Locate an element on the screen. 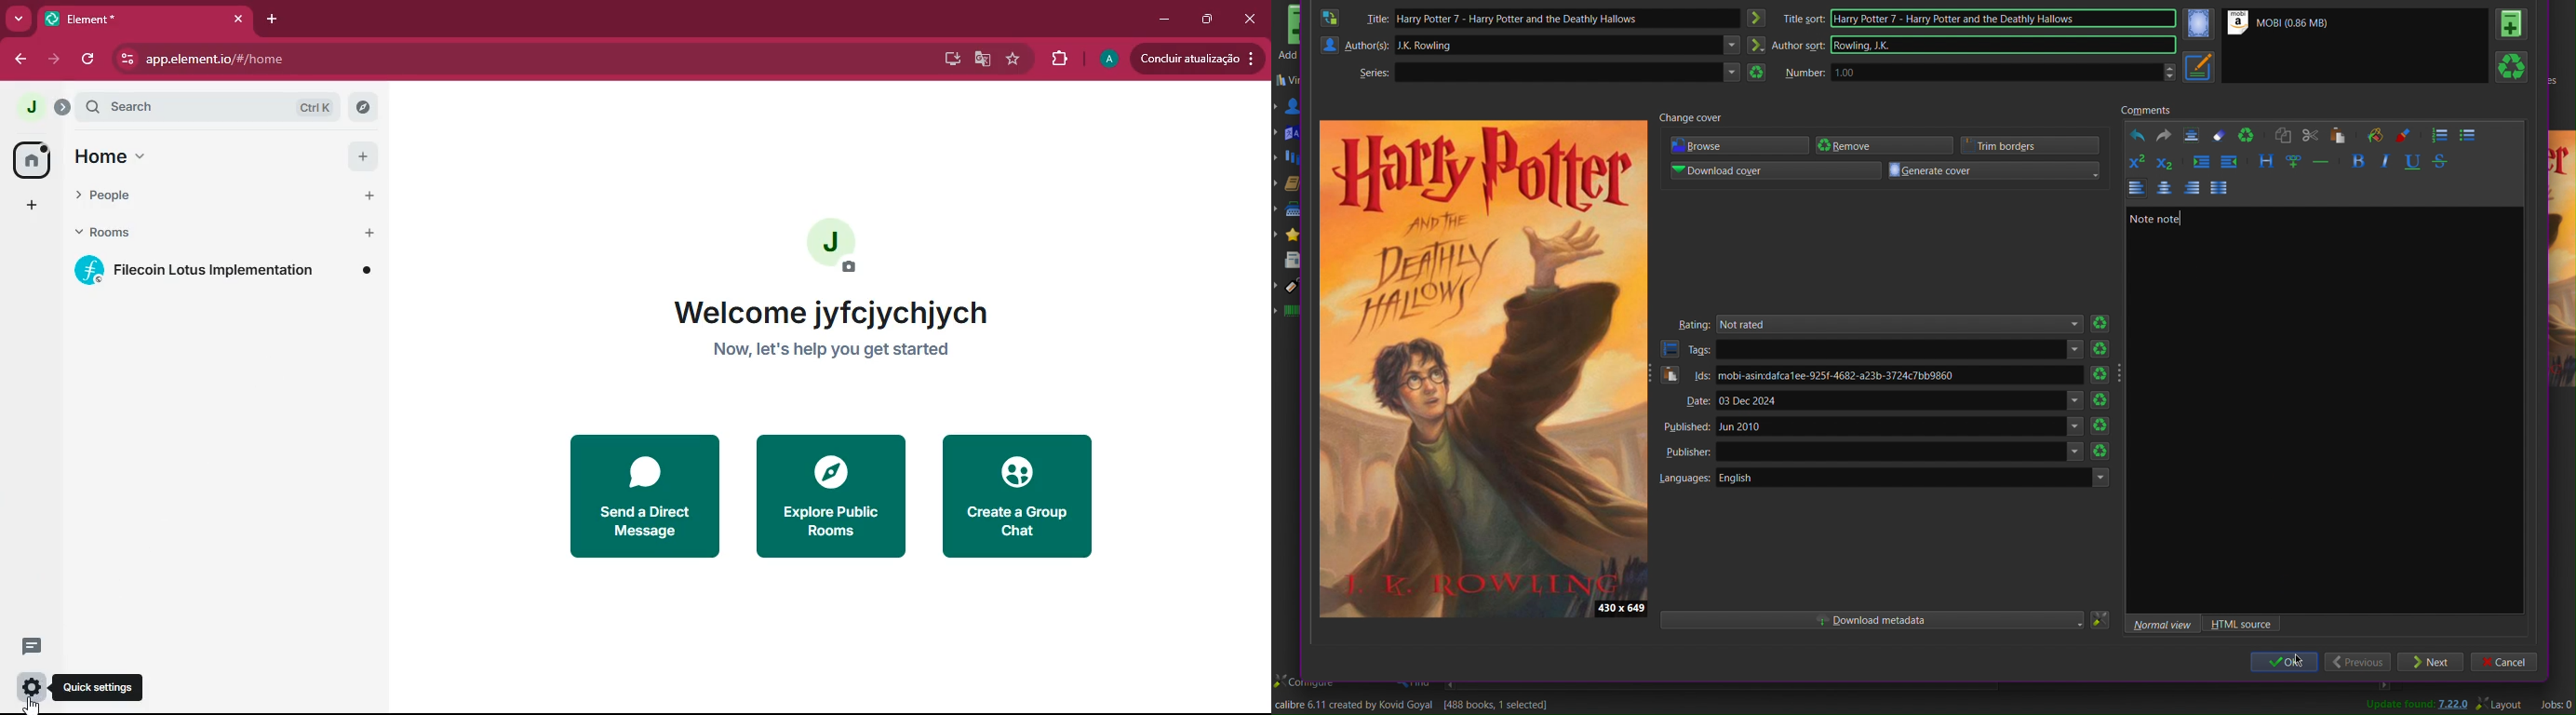  JK Rawling is located at coordinates (1578, 46).